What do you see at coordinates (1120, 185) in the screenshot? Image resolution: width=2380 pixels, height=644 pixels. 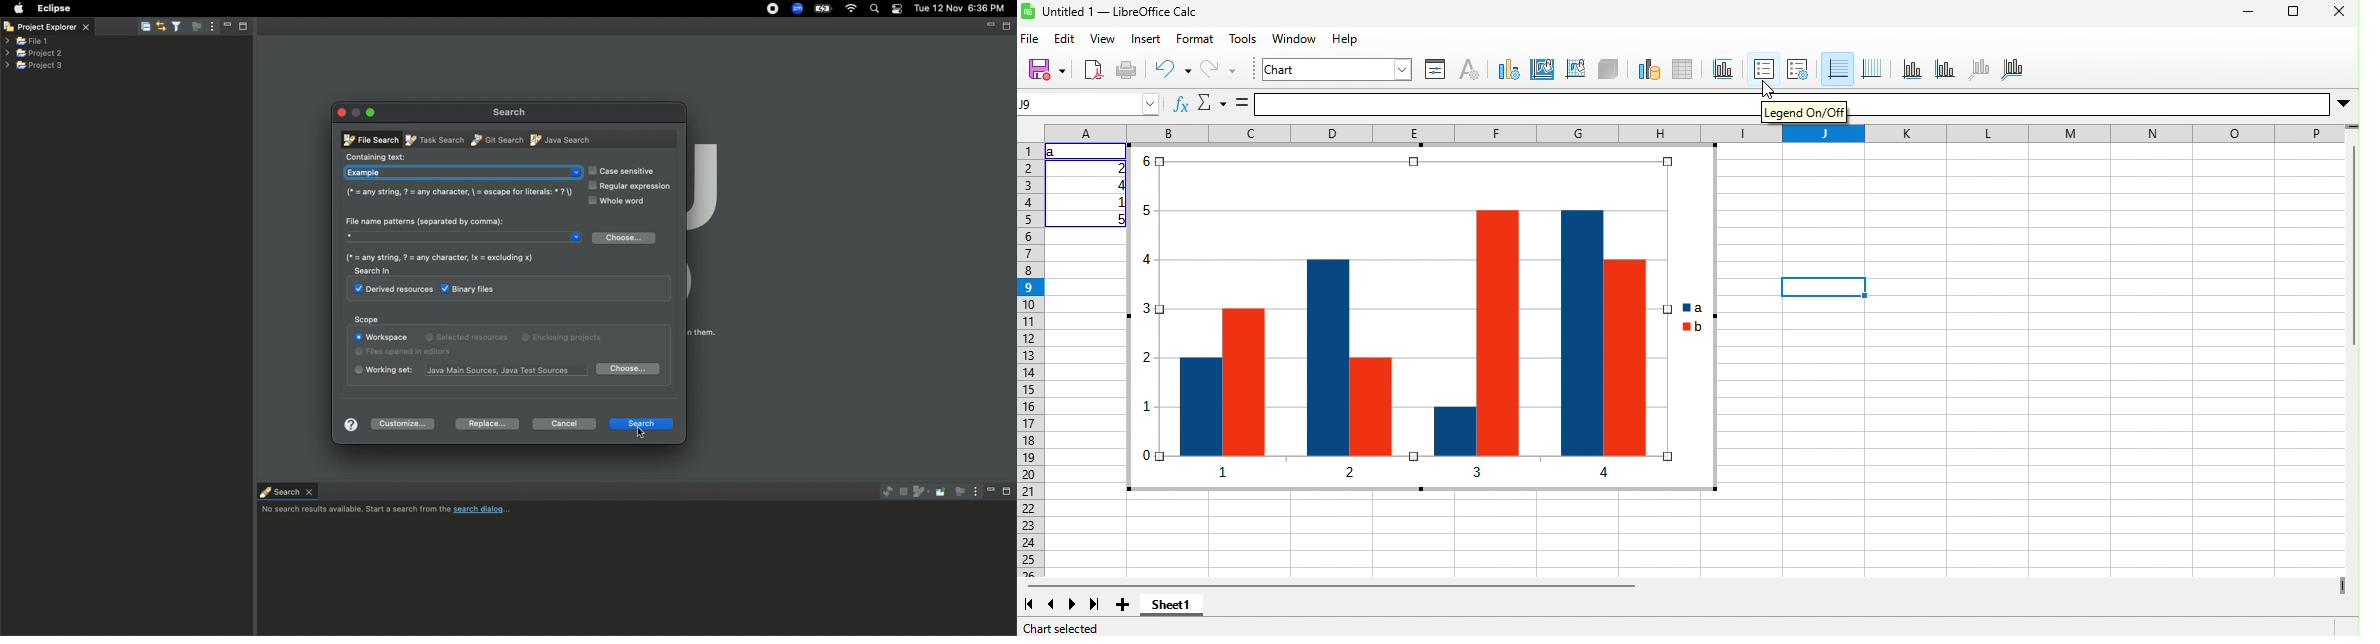 I see `4` at bounding box center [1120, 185].